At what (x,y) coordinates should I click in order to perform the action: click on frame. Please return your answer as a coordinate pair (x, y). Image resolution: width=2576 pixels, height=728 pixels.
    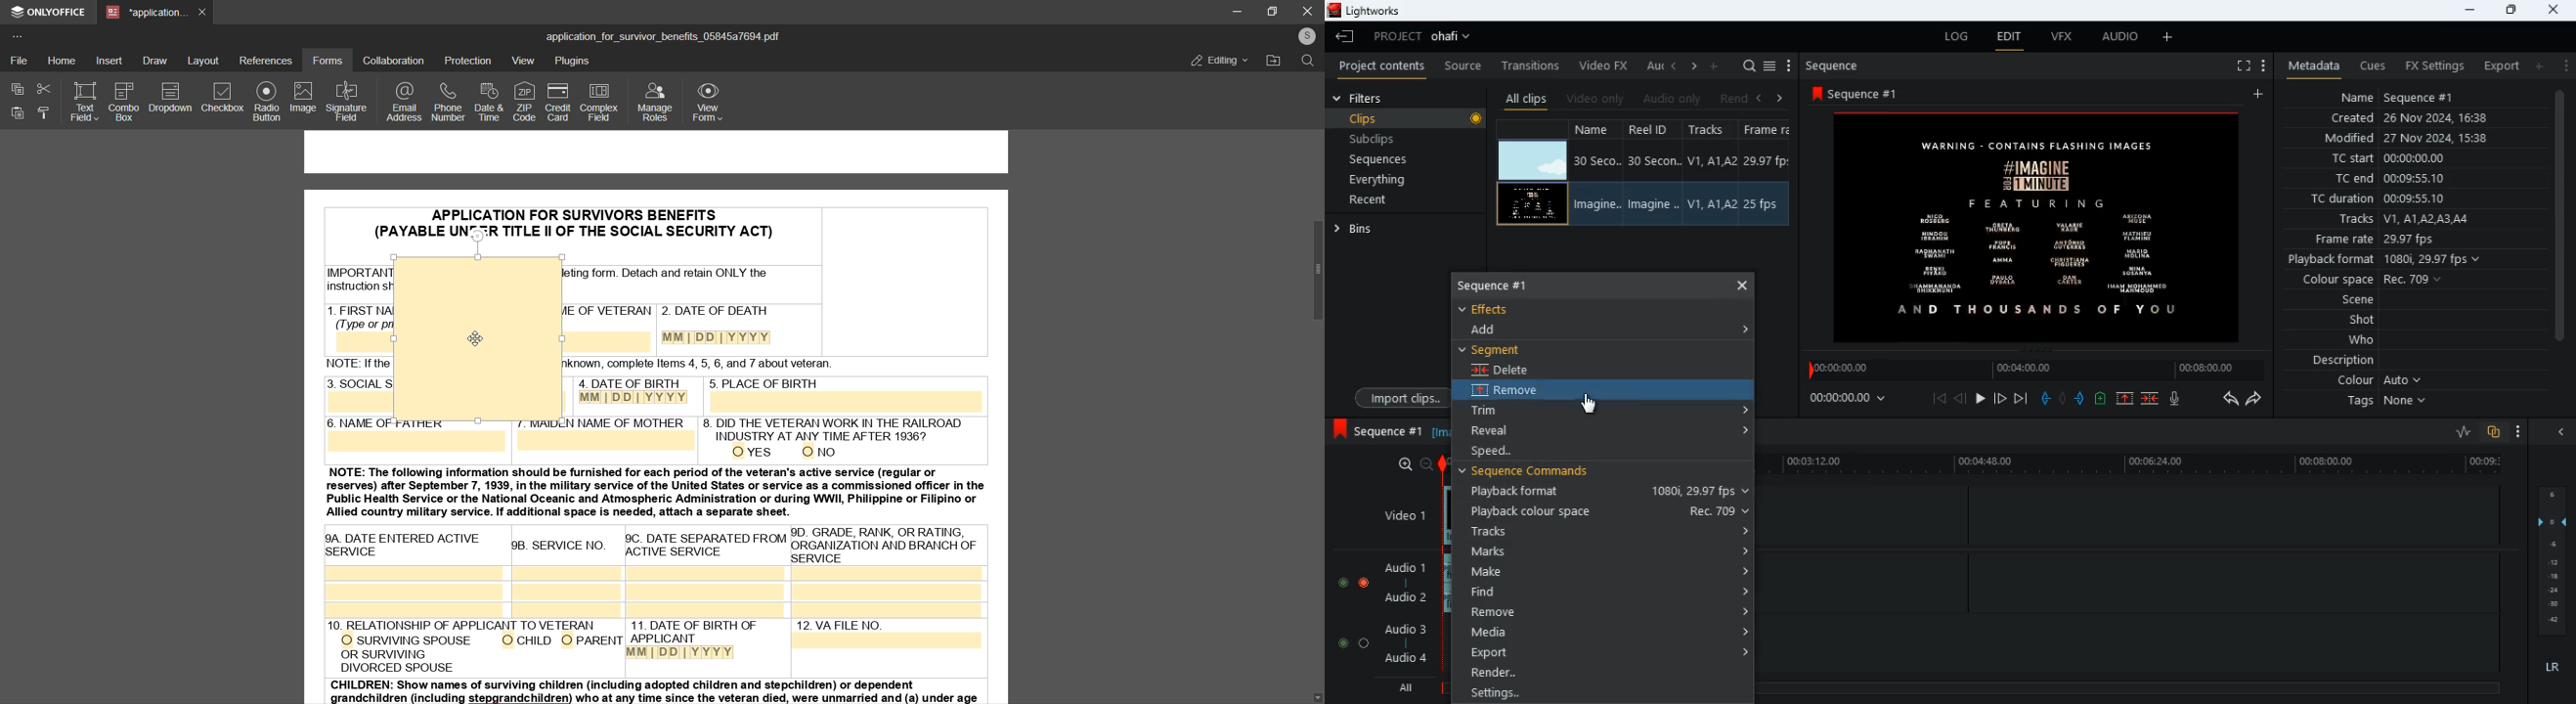
    Looking at the image, I should click on (1768, 175).